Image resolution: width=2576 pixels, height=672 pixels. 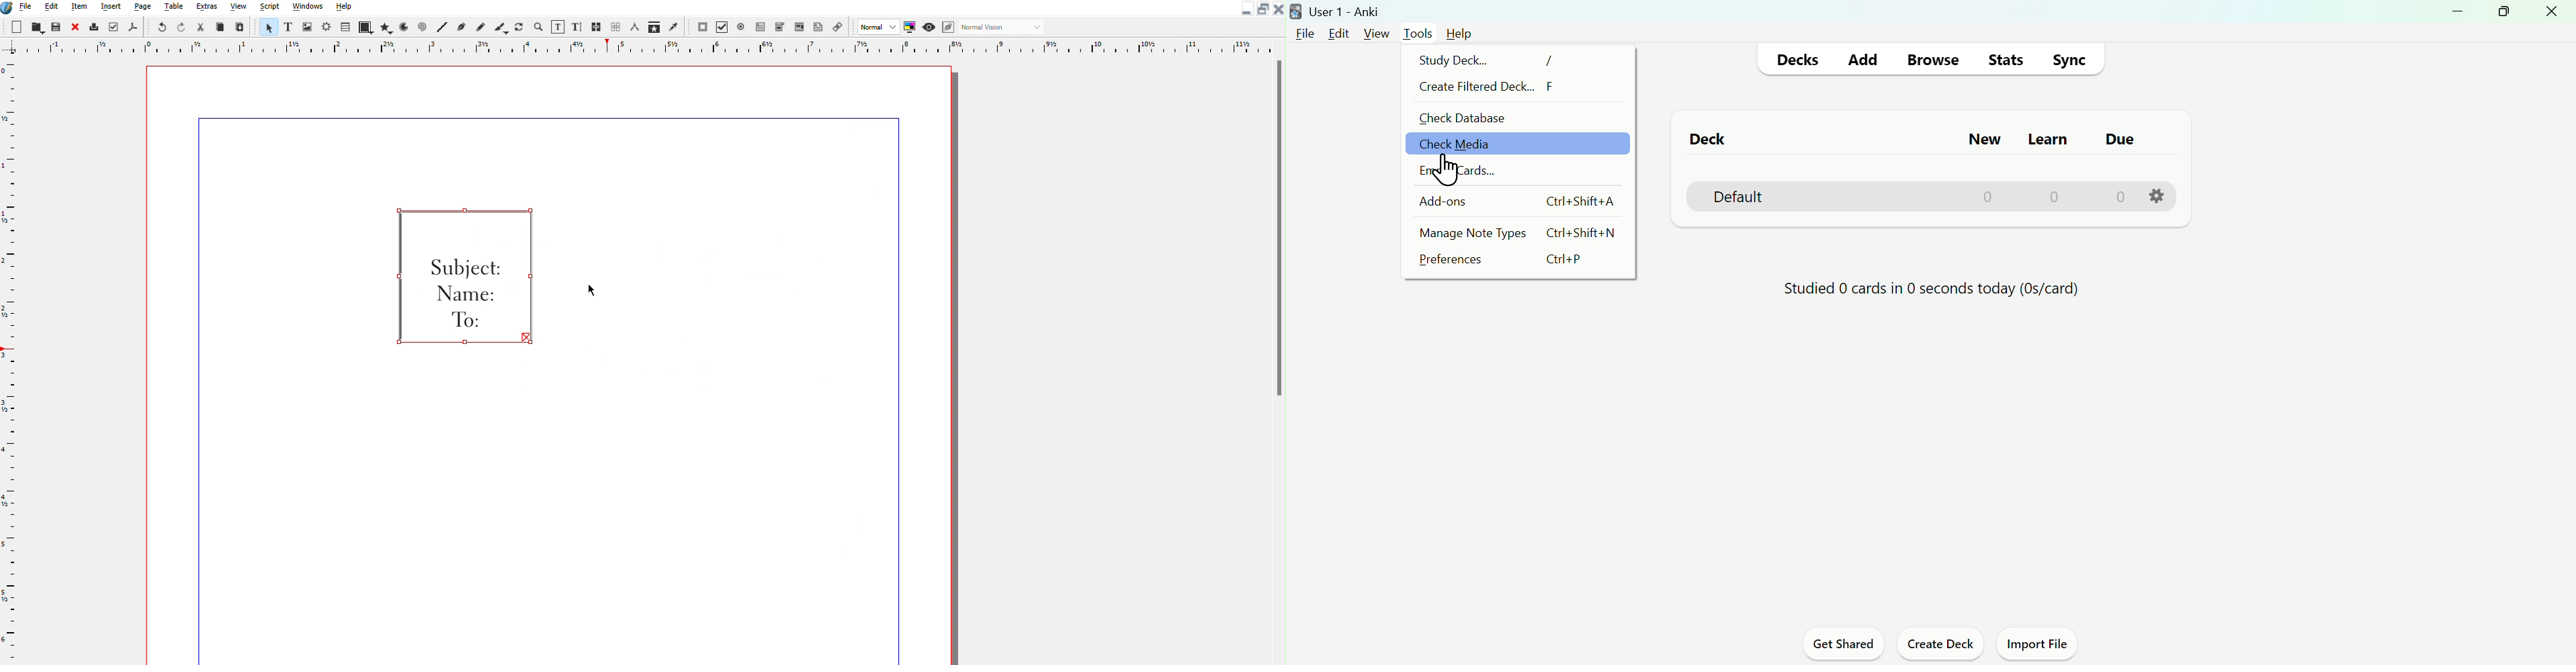 I want to click on Misc Tools, so click(x=656, y=27).